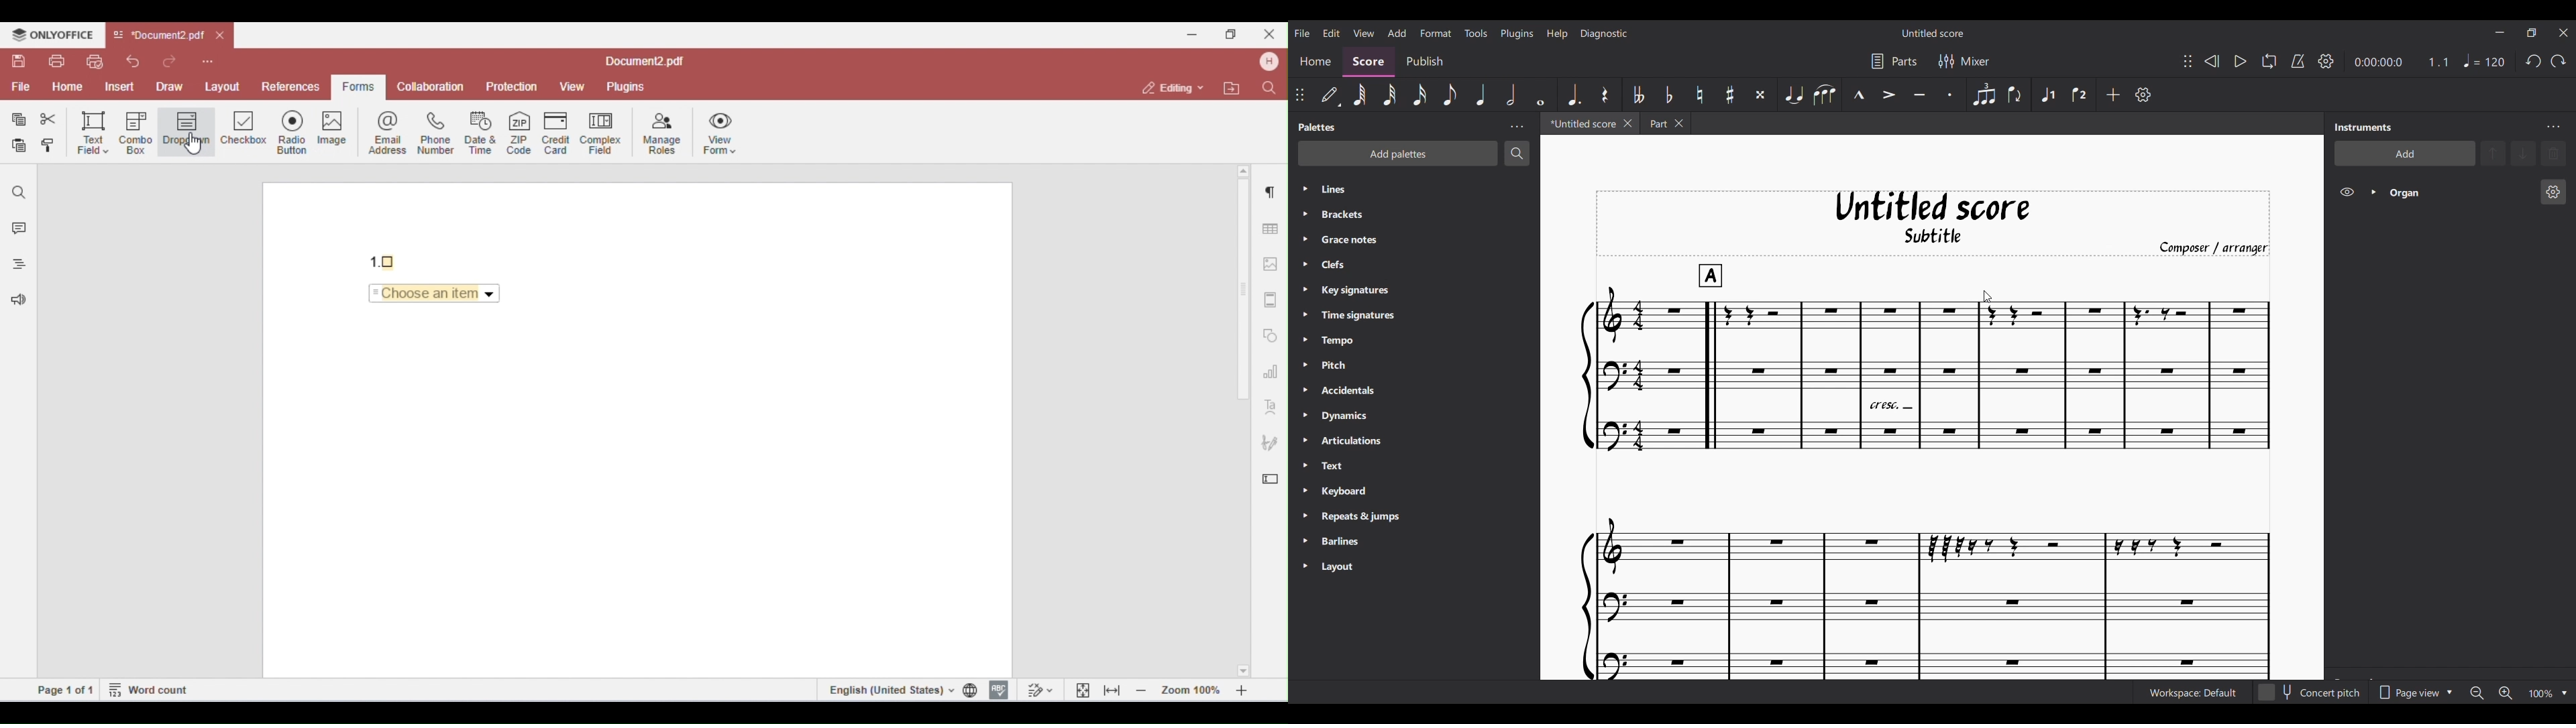 The width and height of the screenshot is (2576, 728). I want to click on Score section, highlighted as current selection, so click(1368, 62).